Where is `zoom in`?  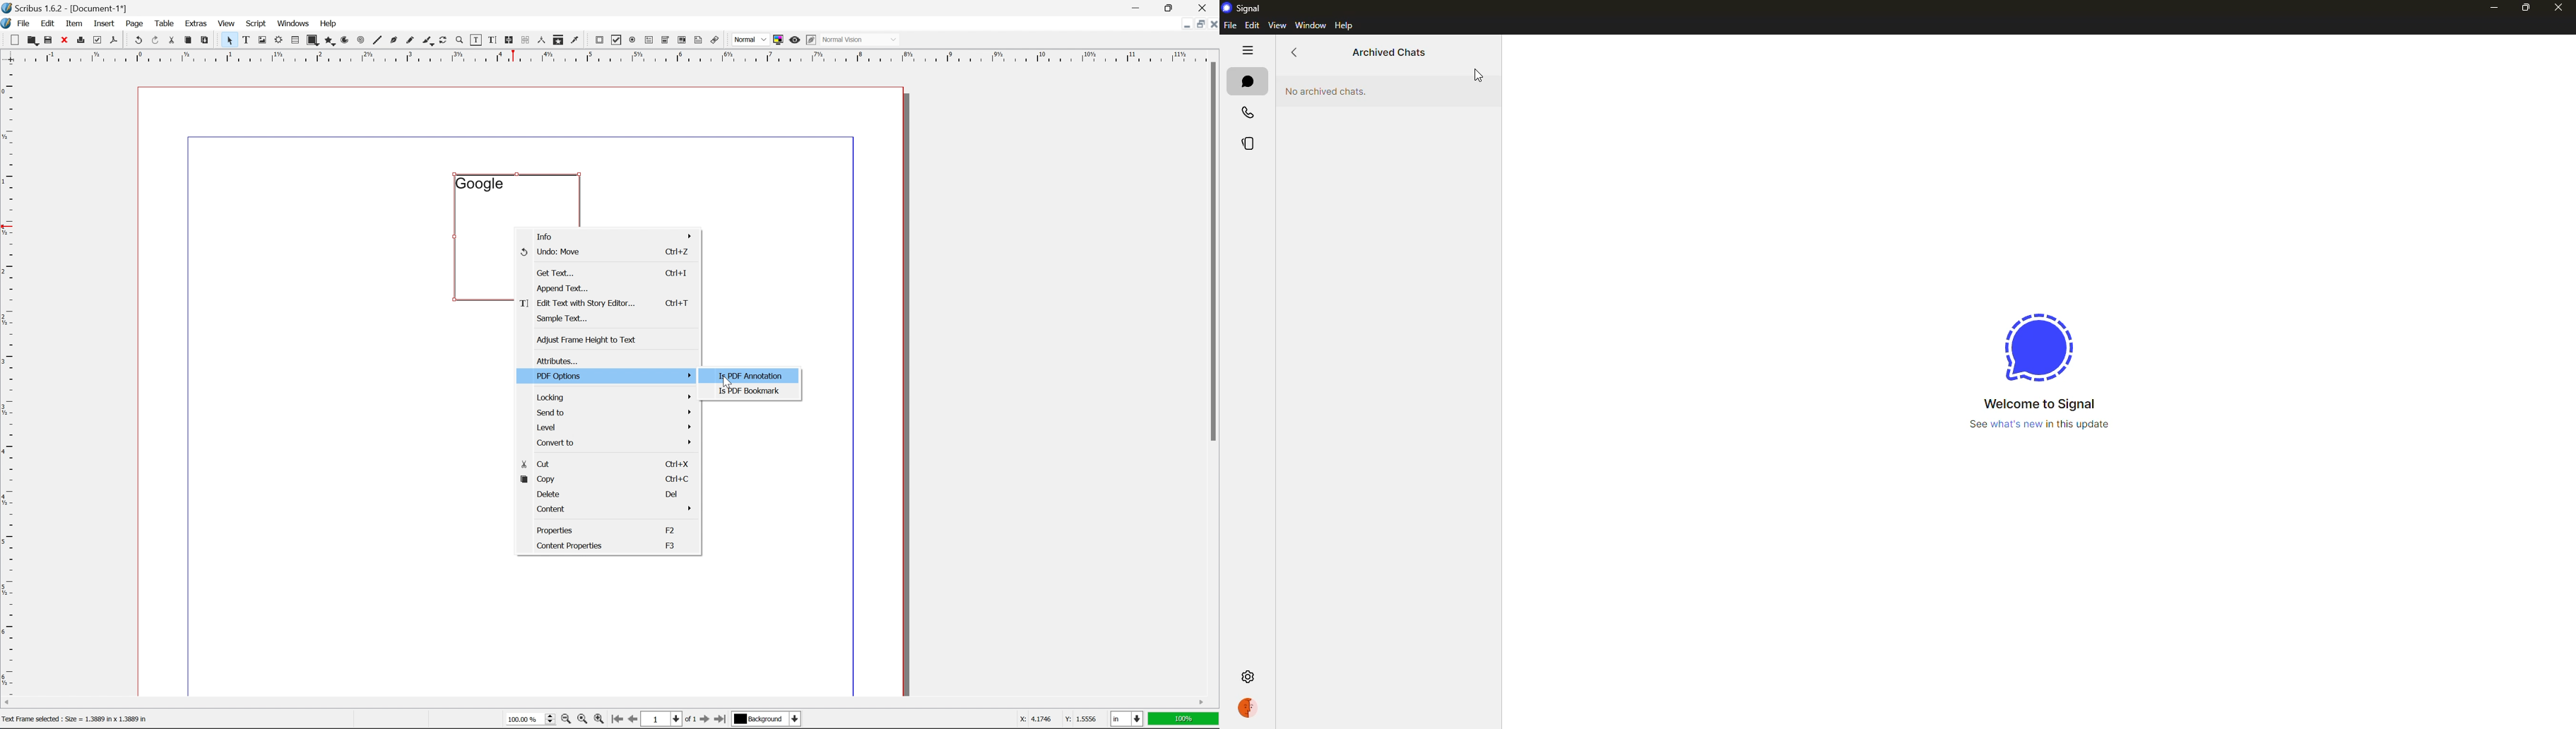 zoom in is located at coordinates (599, 719).